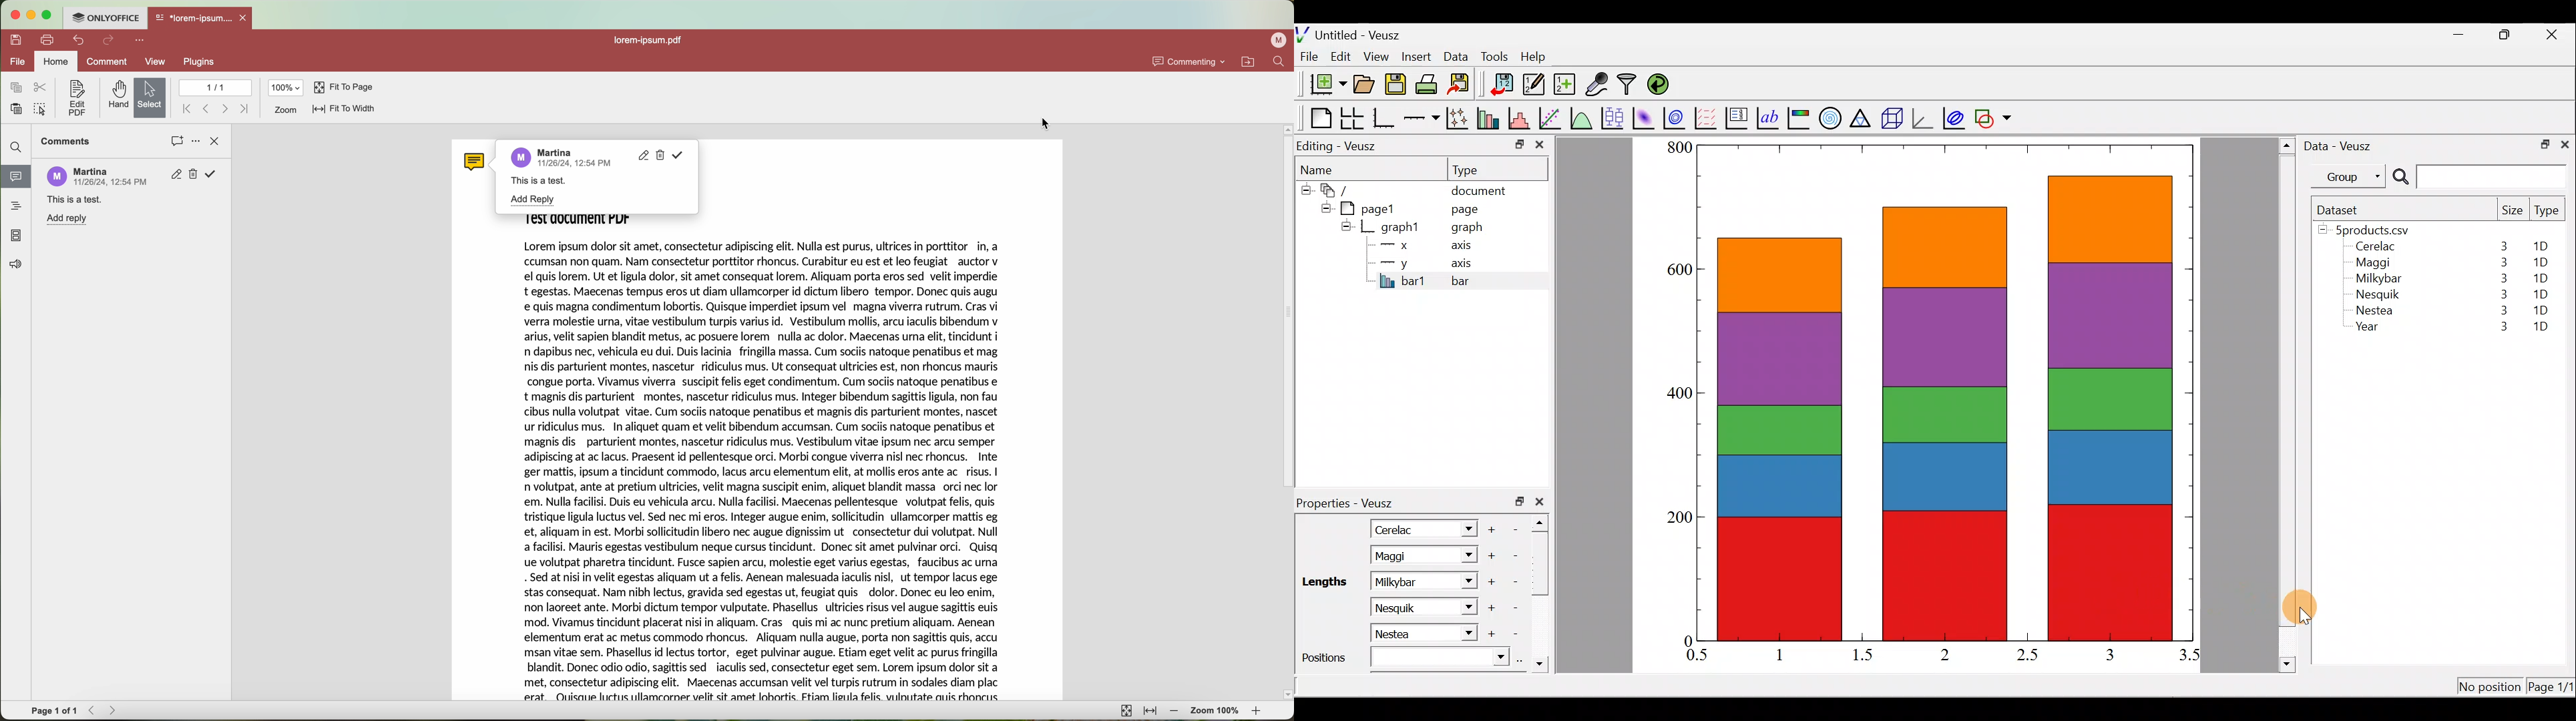 The image size is (2576, 728). What do you see at coordinates (201, 18) in the screenshot?
I see `open file` at bounding box center [201, 18].